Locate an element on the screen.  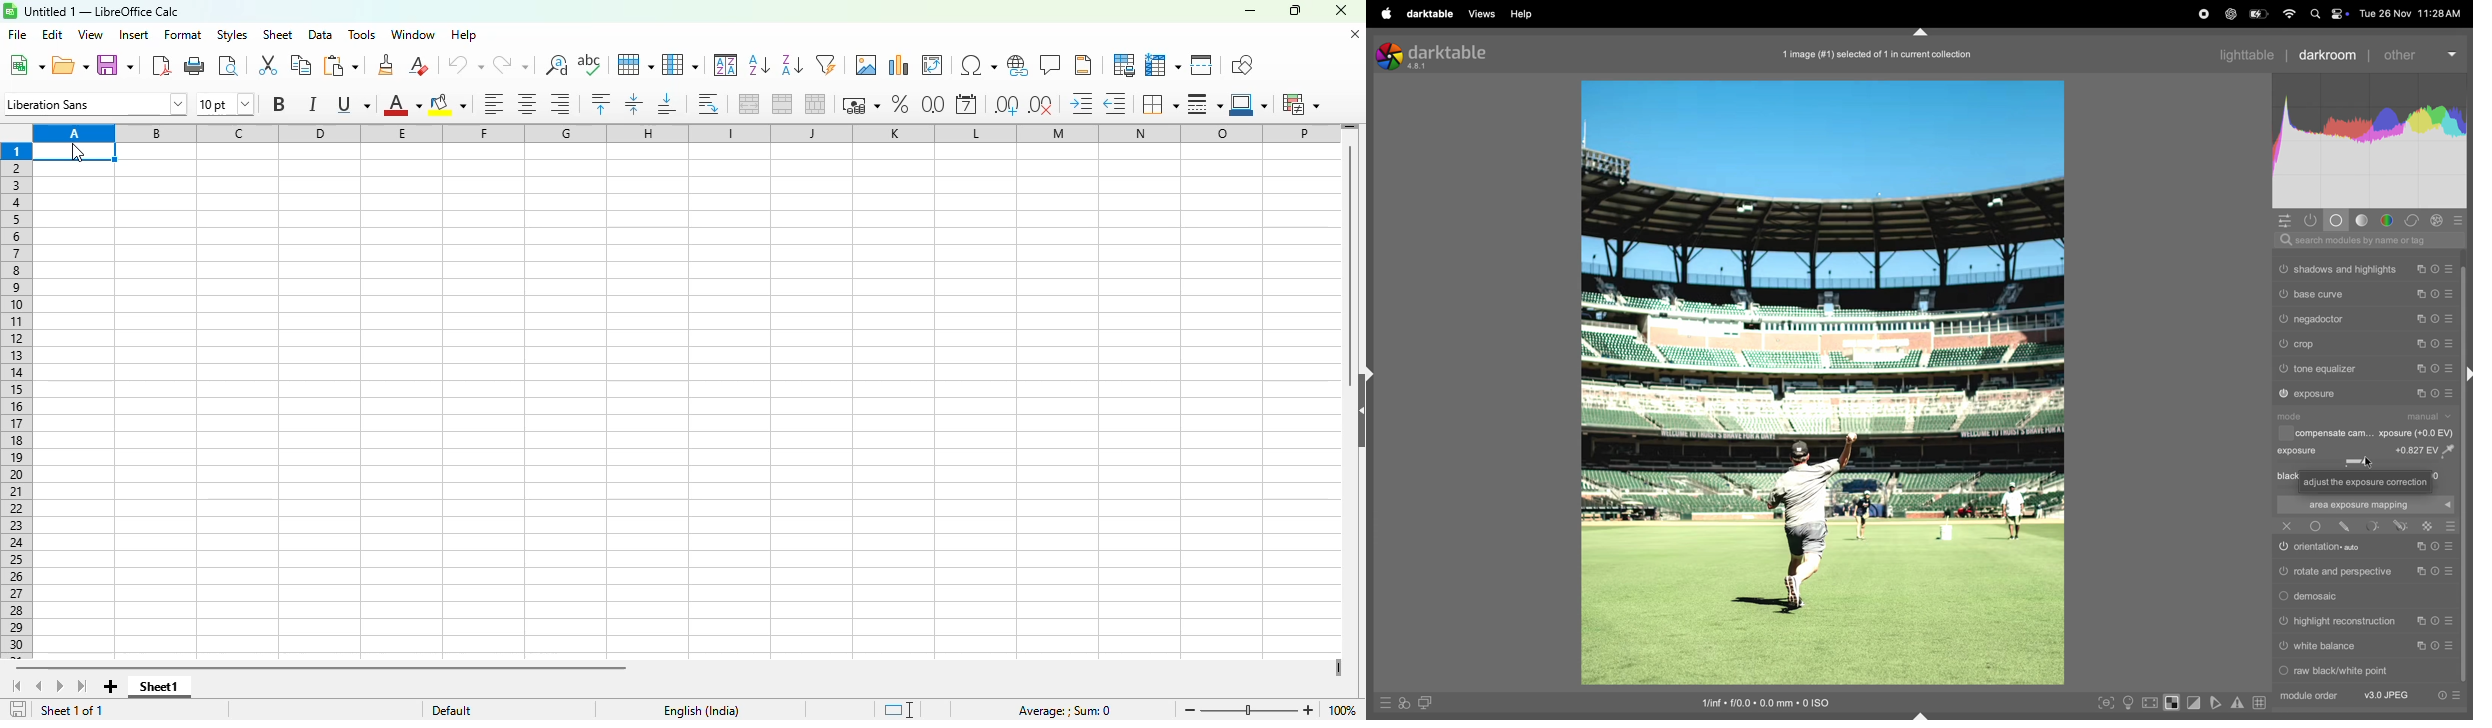
reset presets is located at coordinates (2437, 270).